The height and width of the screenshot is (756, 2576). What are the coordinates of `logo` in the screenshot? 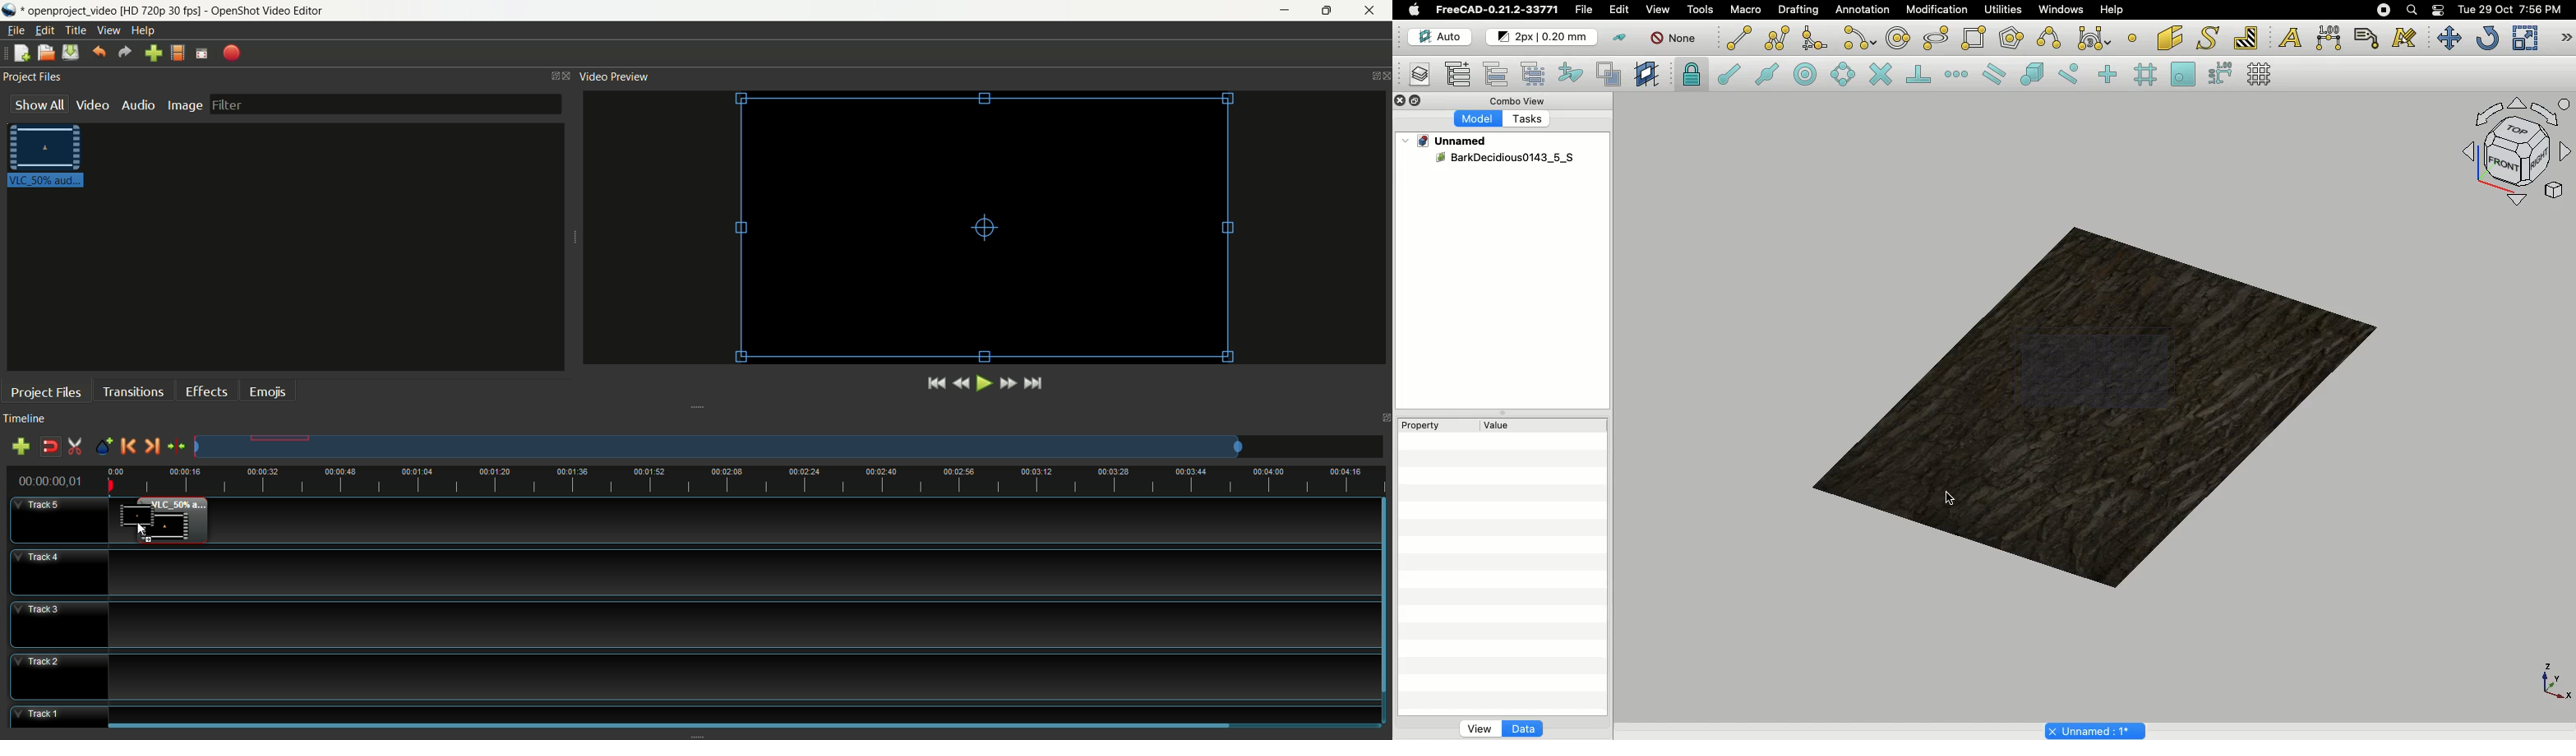 It's located at (12, 10).